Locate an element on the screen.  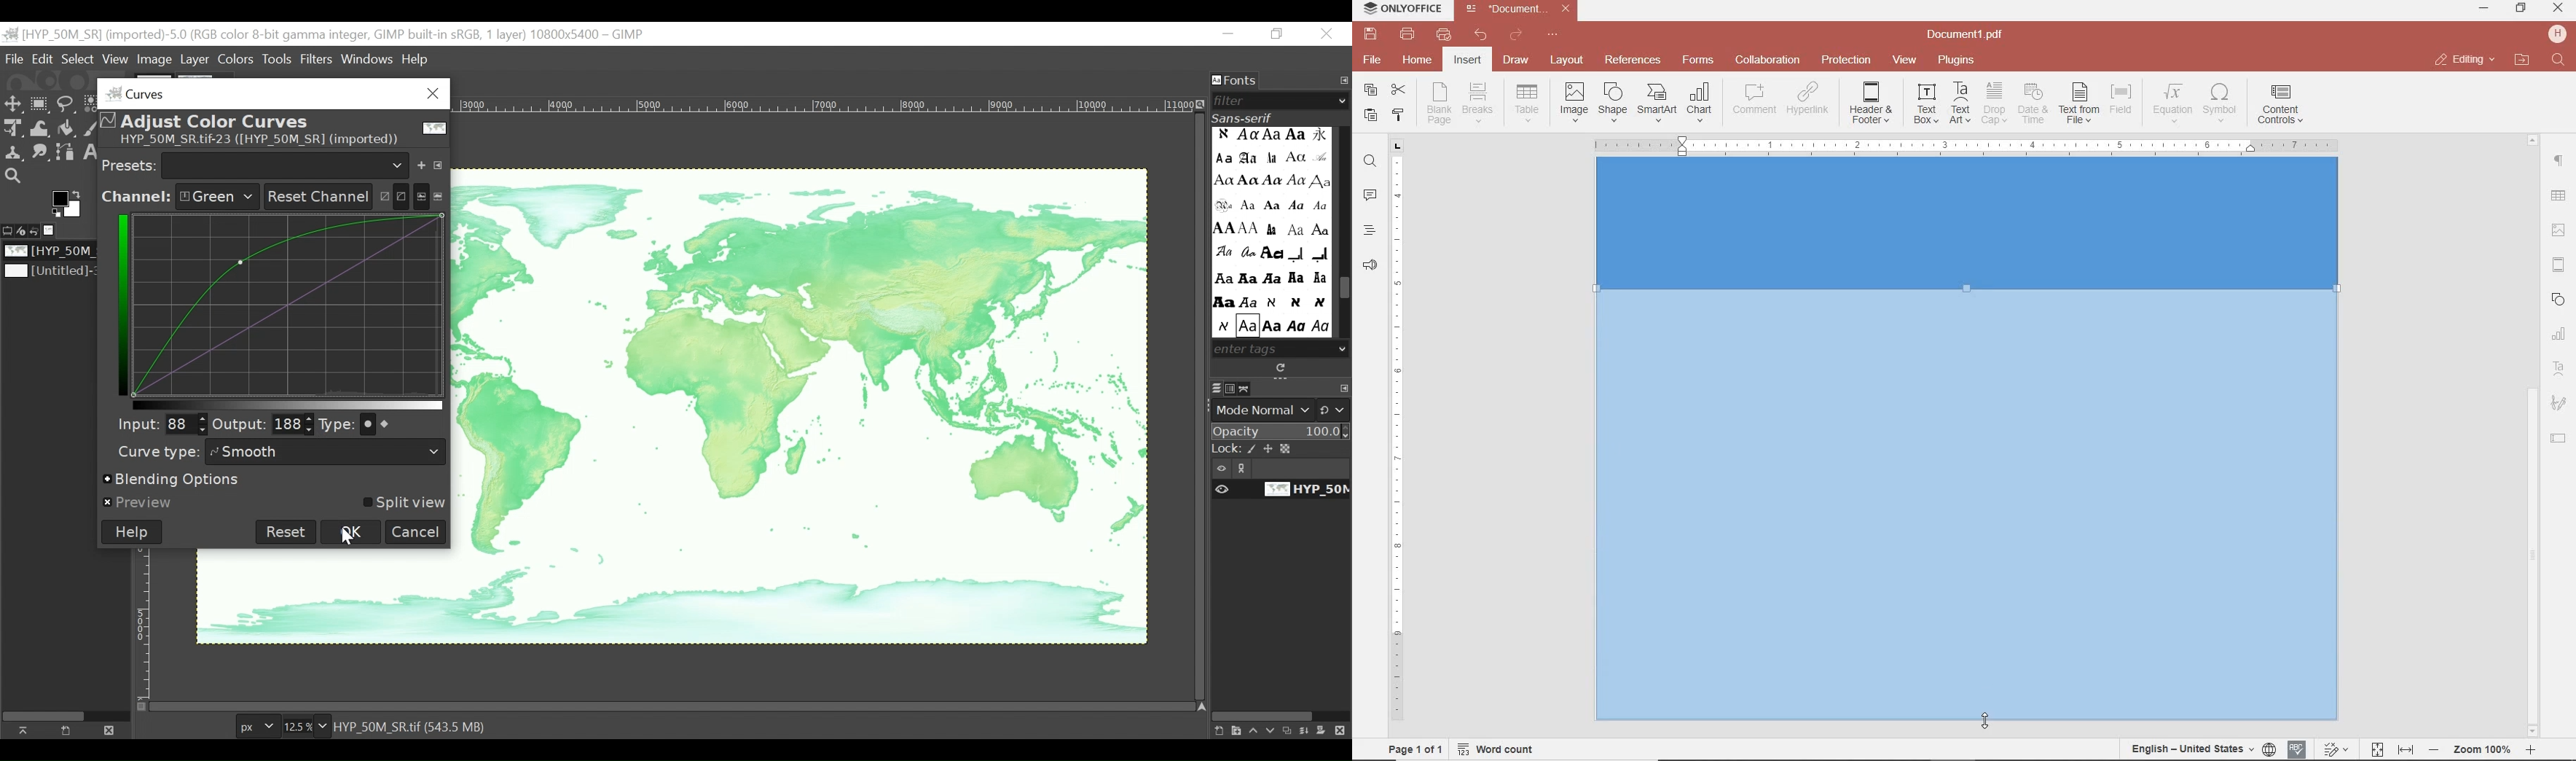
copy is located at coordinates (1370, 91).